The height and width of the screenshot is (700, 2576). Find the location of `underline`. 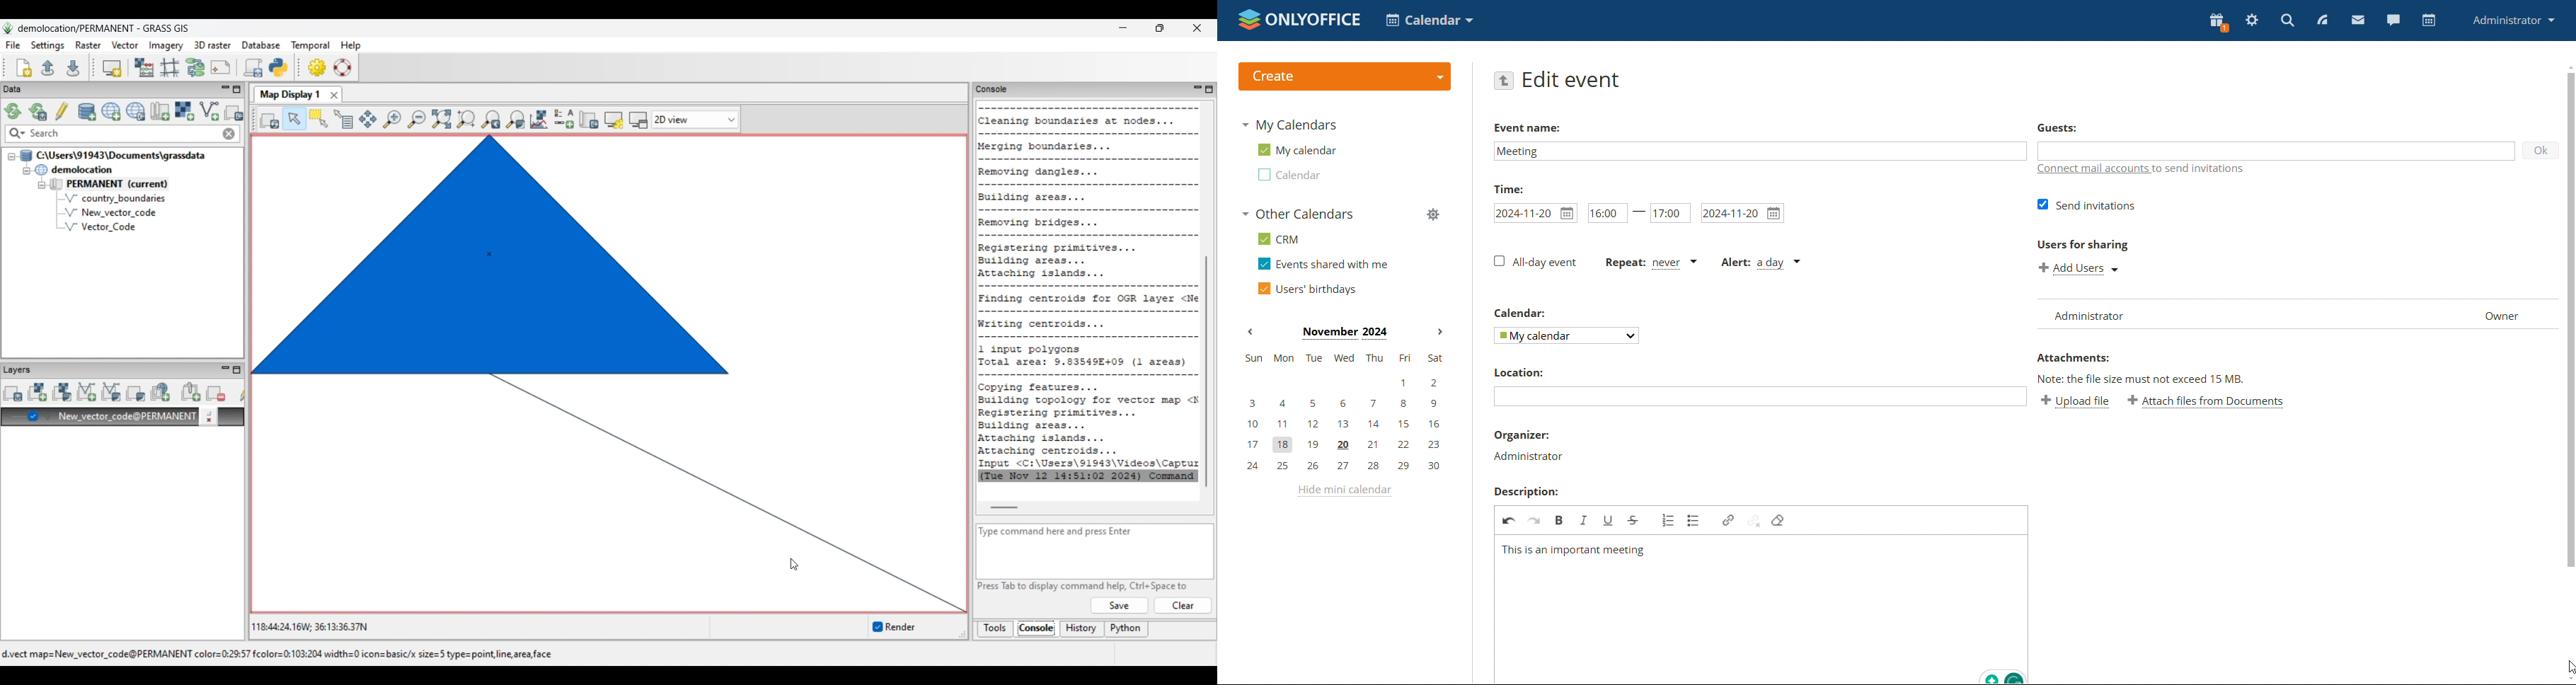

underline is located at coordinates (1609, 521).